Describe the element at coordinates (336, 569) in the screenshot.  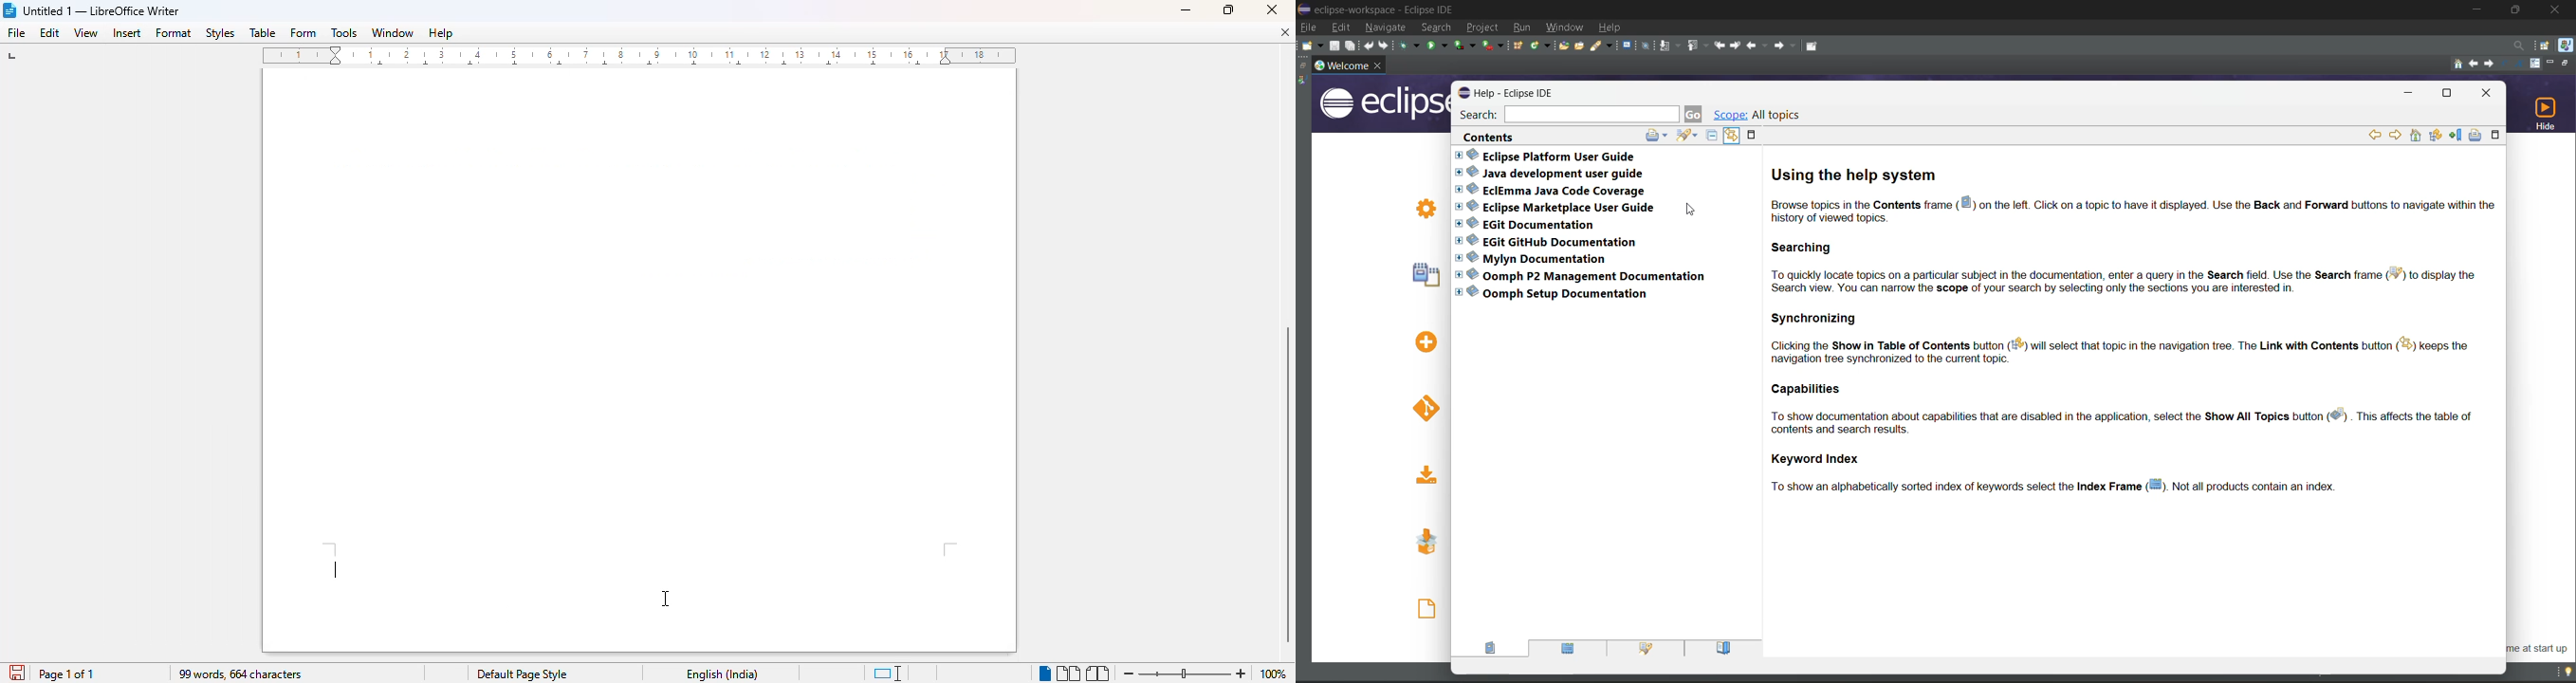
I see `typing footnote text` at that location.